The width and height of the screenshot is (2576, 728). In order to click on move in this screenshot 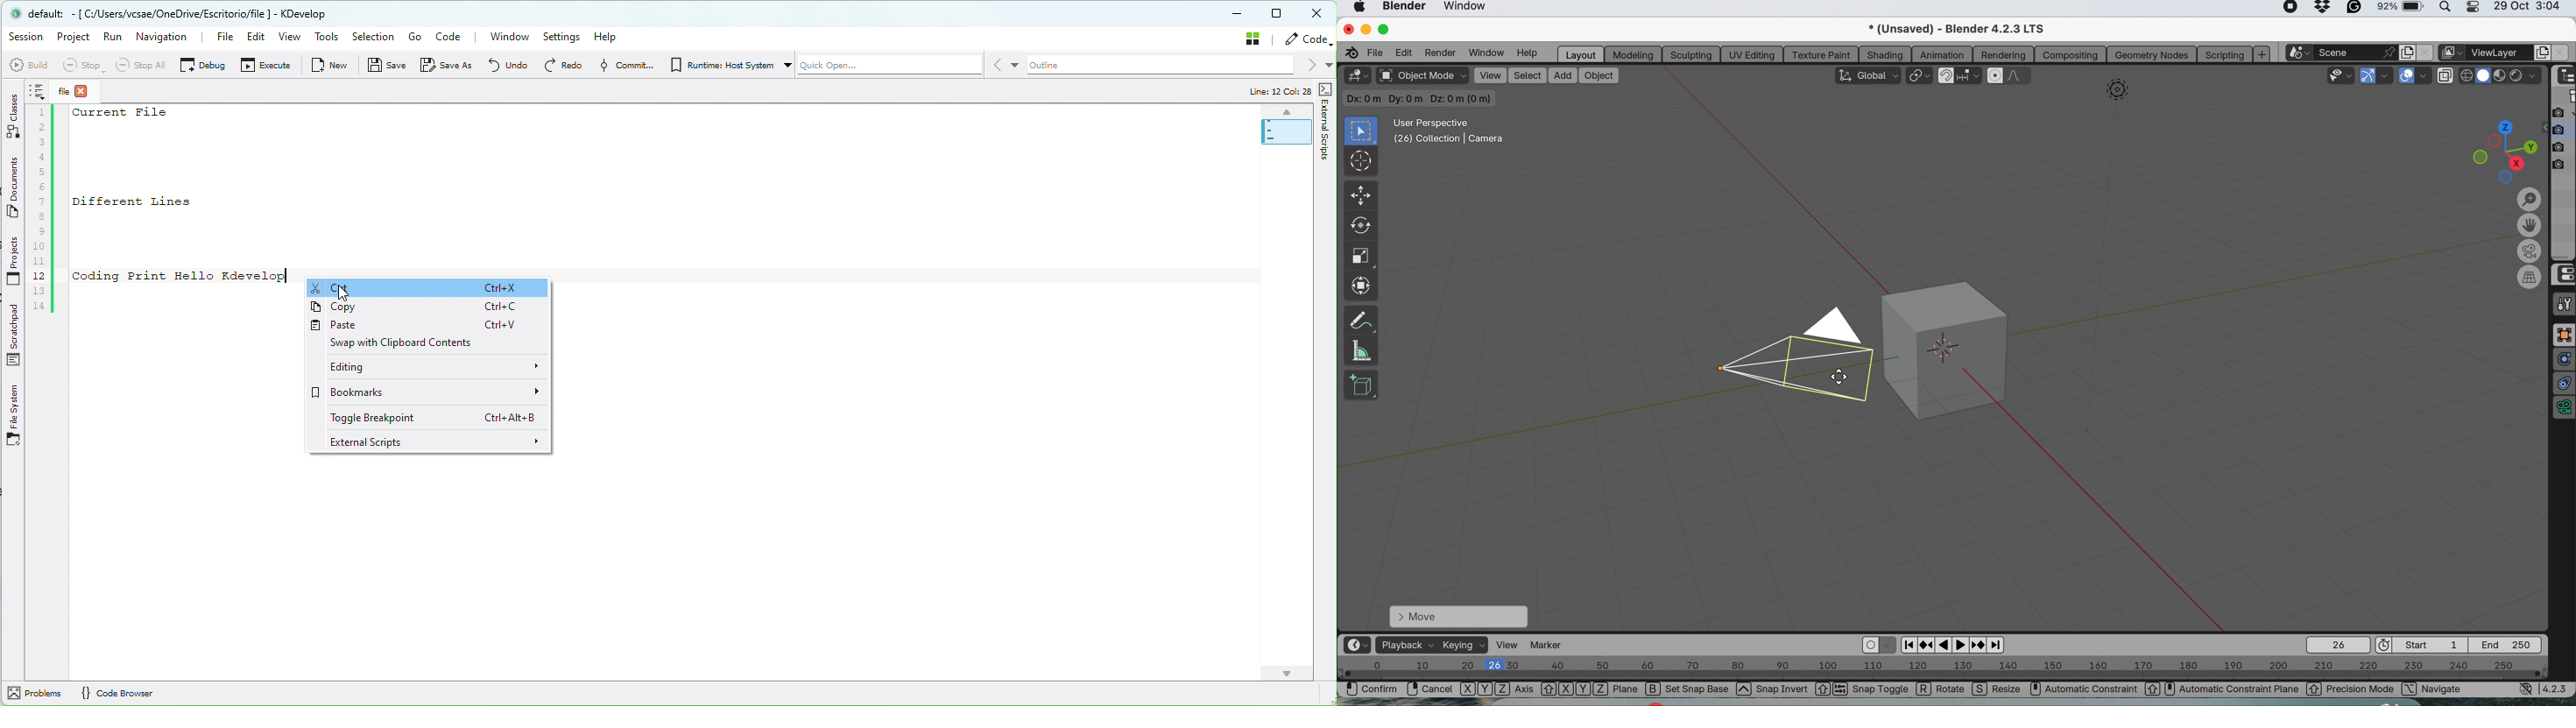, I will do `click(1458, 616)`.